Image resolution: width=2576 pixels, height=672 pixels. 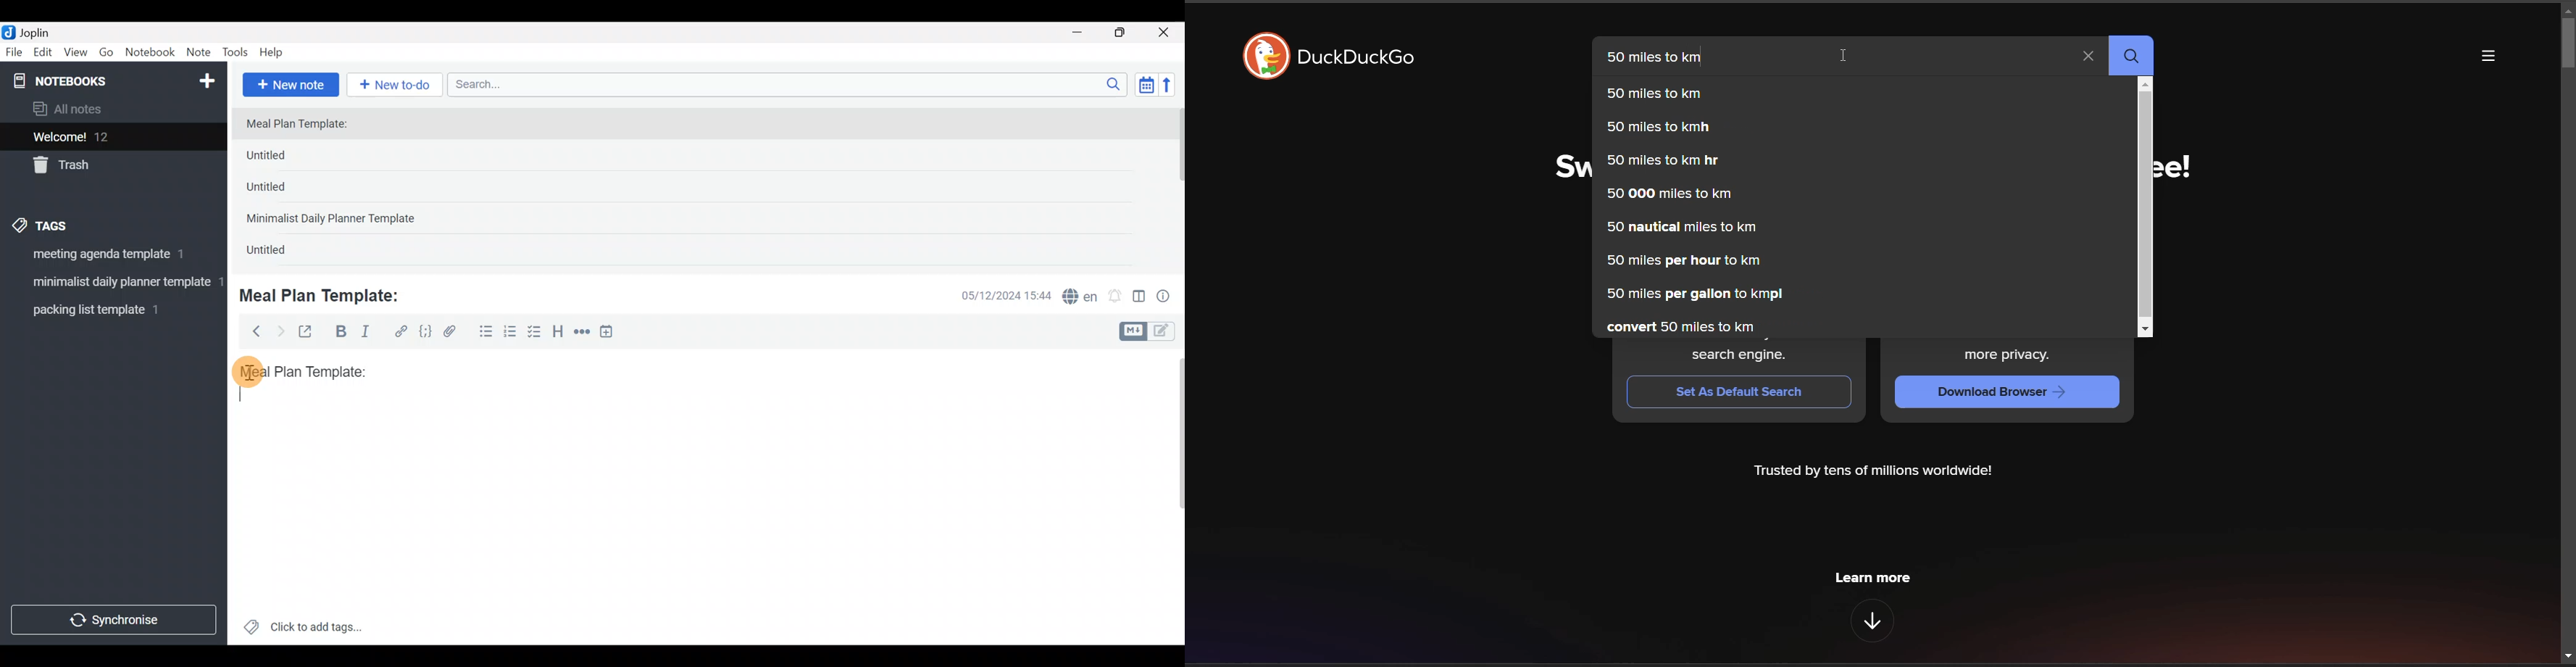 I want to click on Toggle editor layout, so click(x=1140, y=298).